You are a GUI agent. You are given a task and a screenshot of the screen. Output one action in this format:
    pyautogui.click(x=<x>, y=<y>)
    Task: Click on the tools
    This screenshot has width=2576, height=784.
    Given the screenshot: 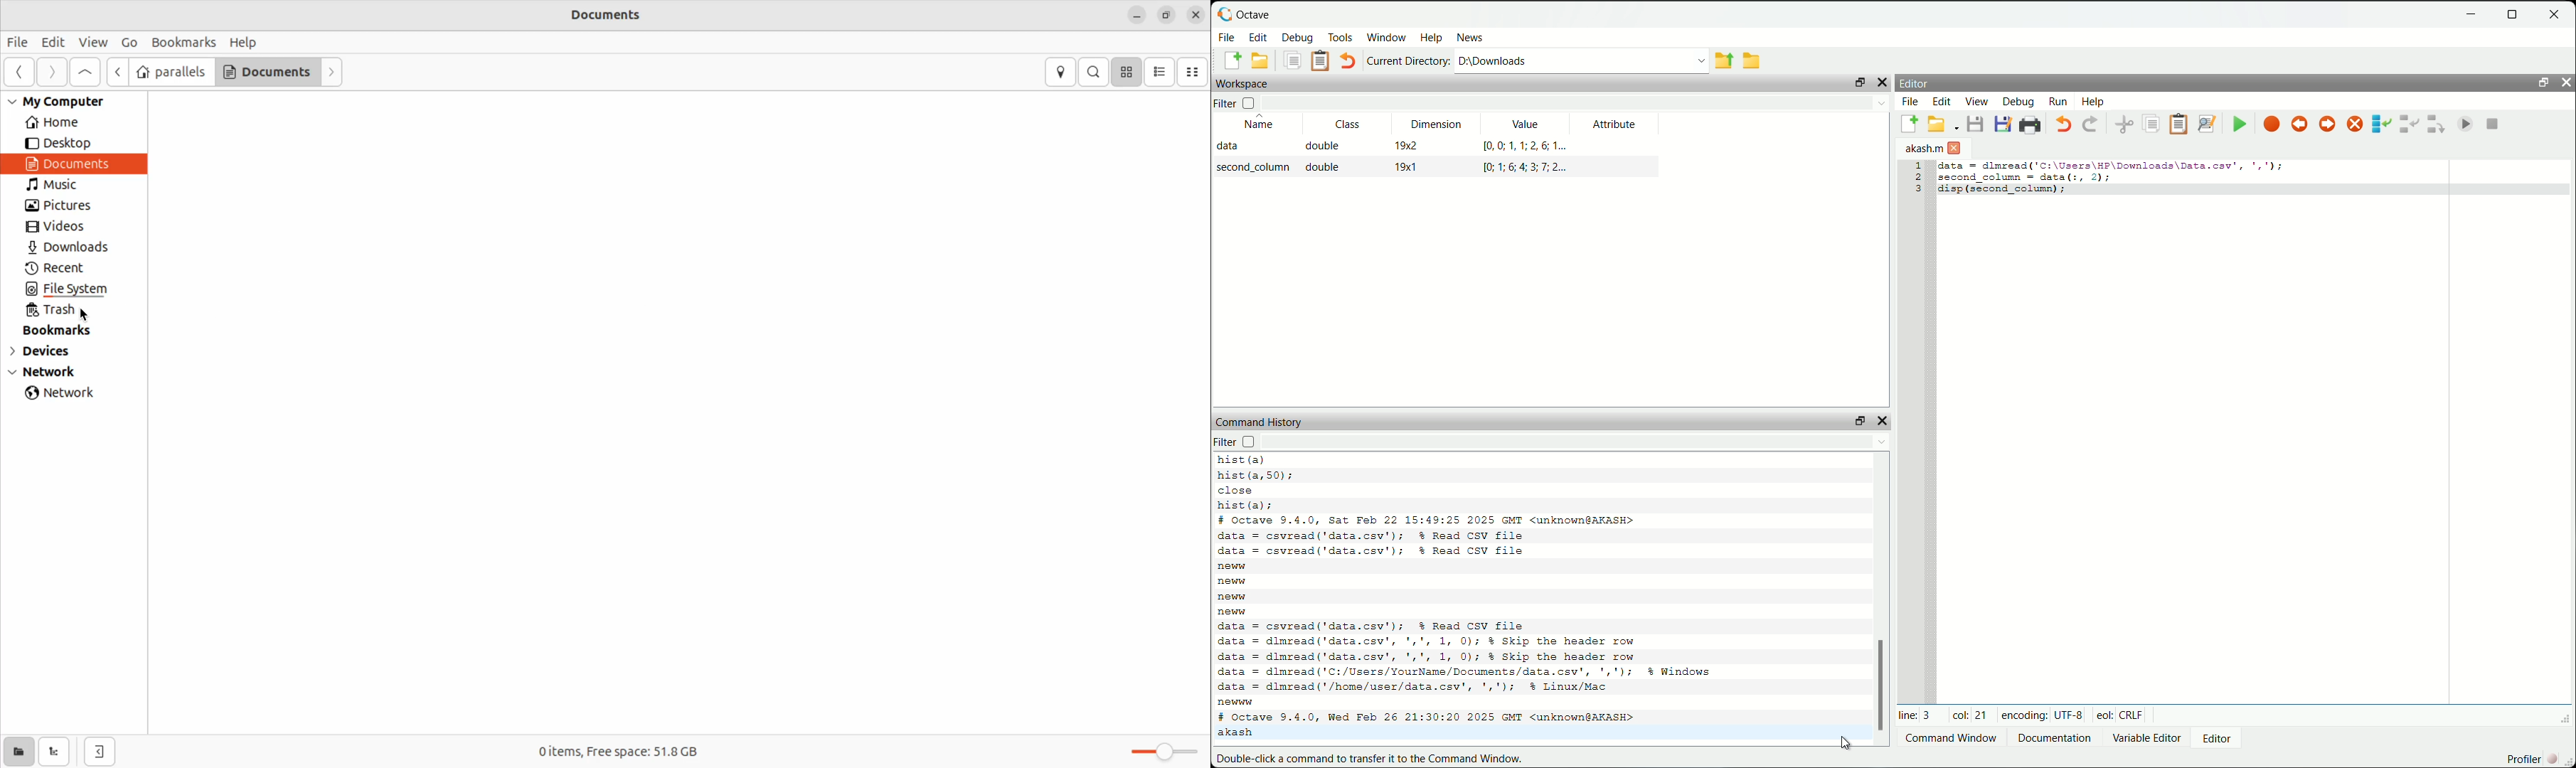 What is the action you would take?
    pyautogui.click(x=1341, y=37)
    